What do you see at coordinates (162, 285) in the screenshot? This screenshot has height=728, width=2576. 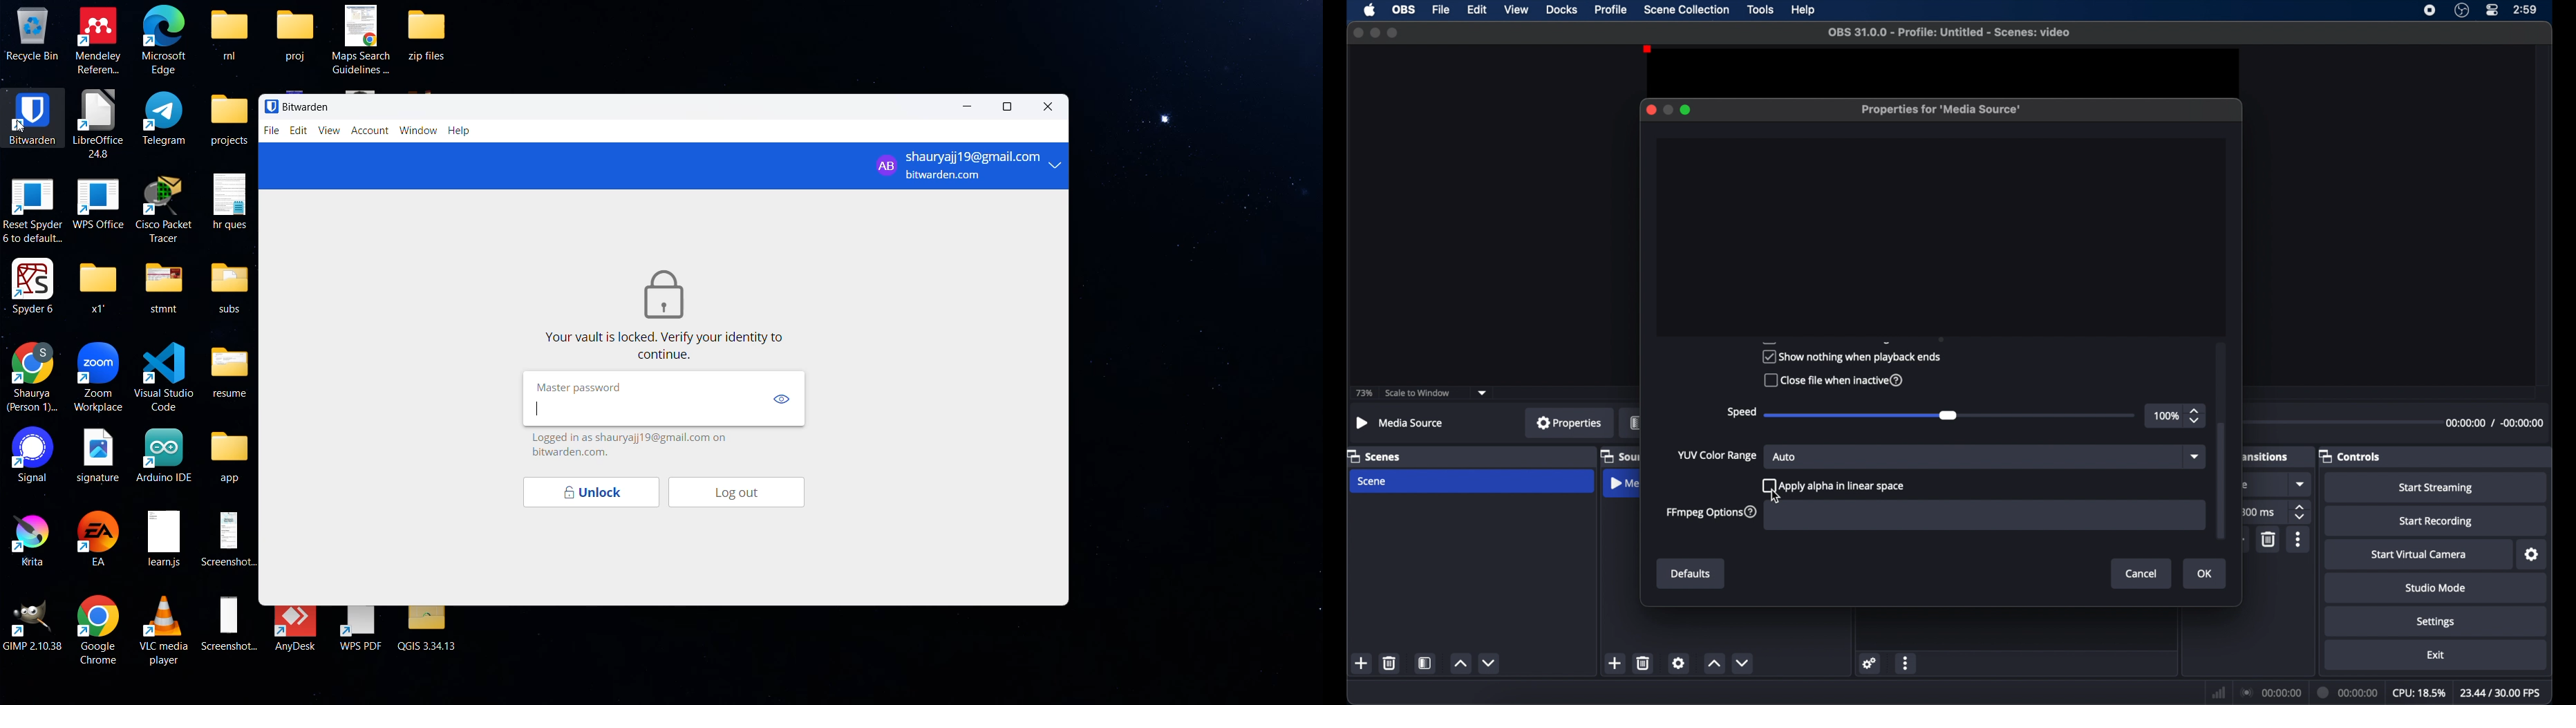 I see `stmnt` at bounding box center [162, 285].